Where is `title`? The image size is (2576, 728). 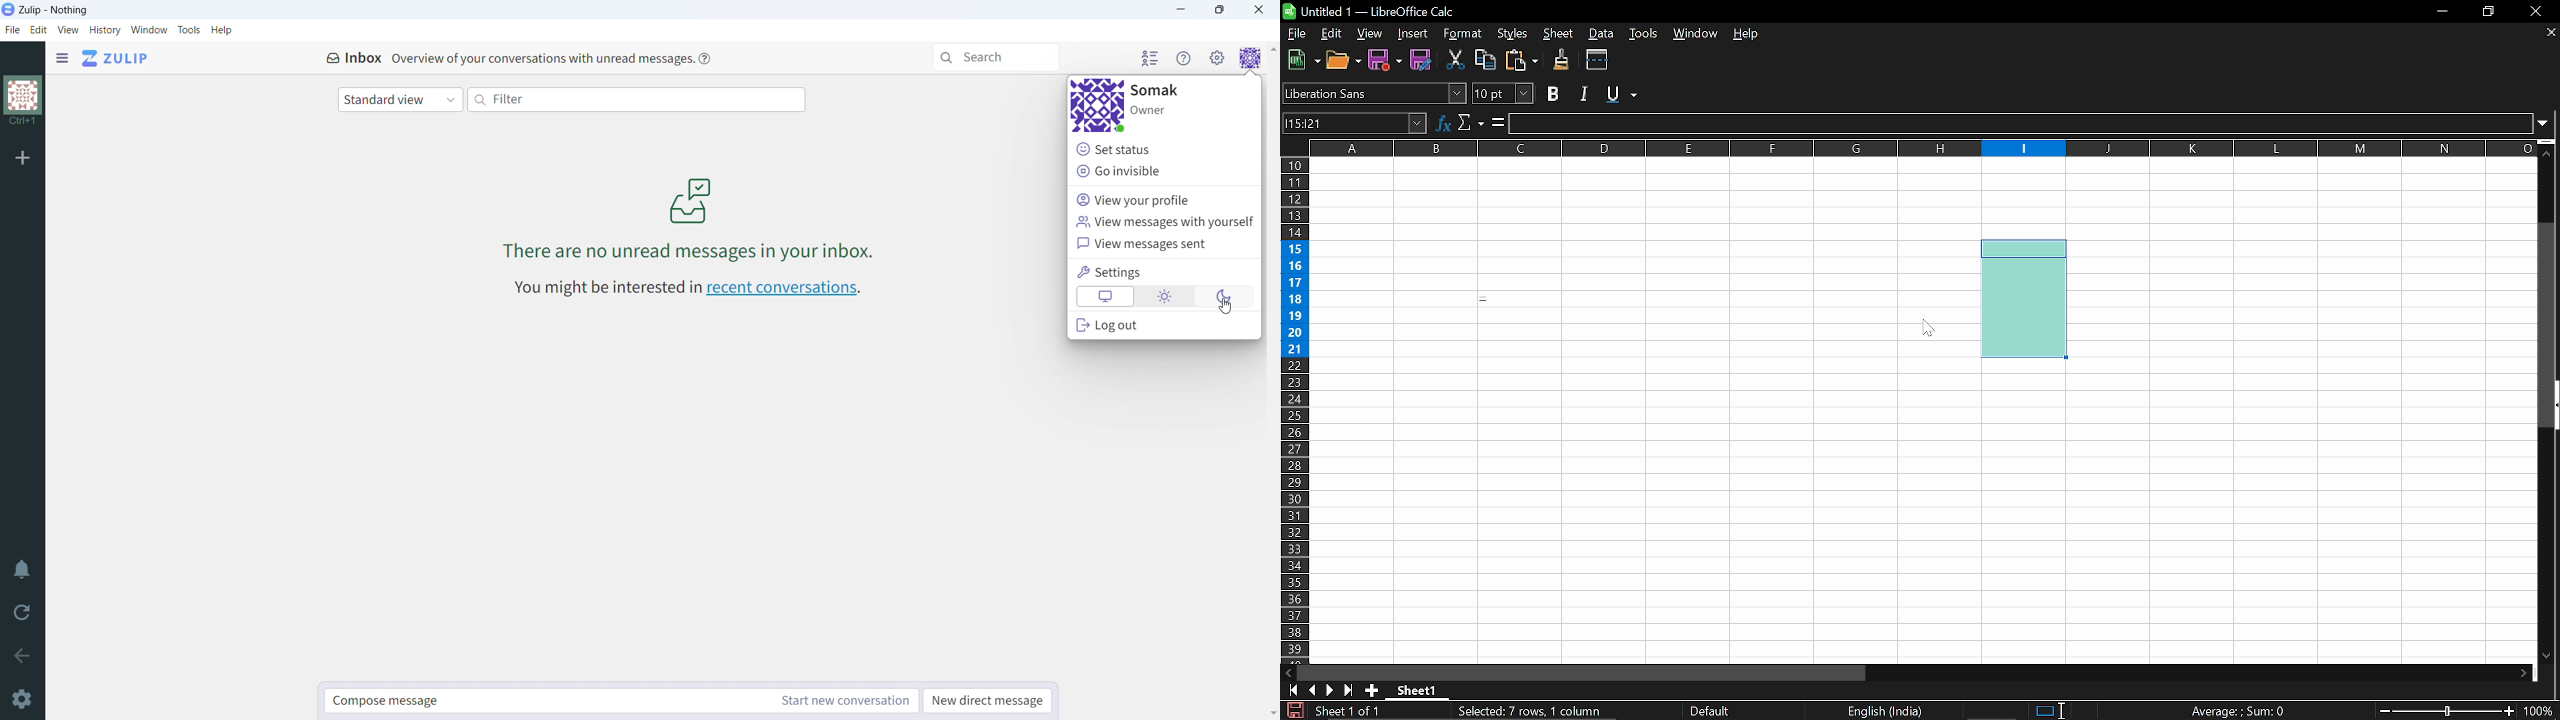 title is located at coordinates (53, 11).